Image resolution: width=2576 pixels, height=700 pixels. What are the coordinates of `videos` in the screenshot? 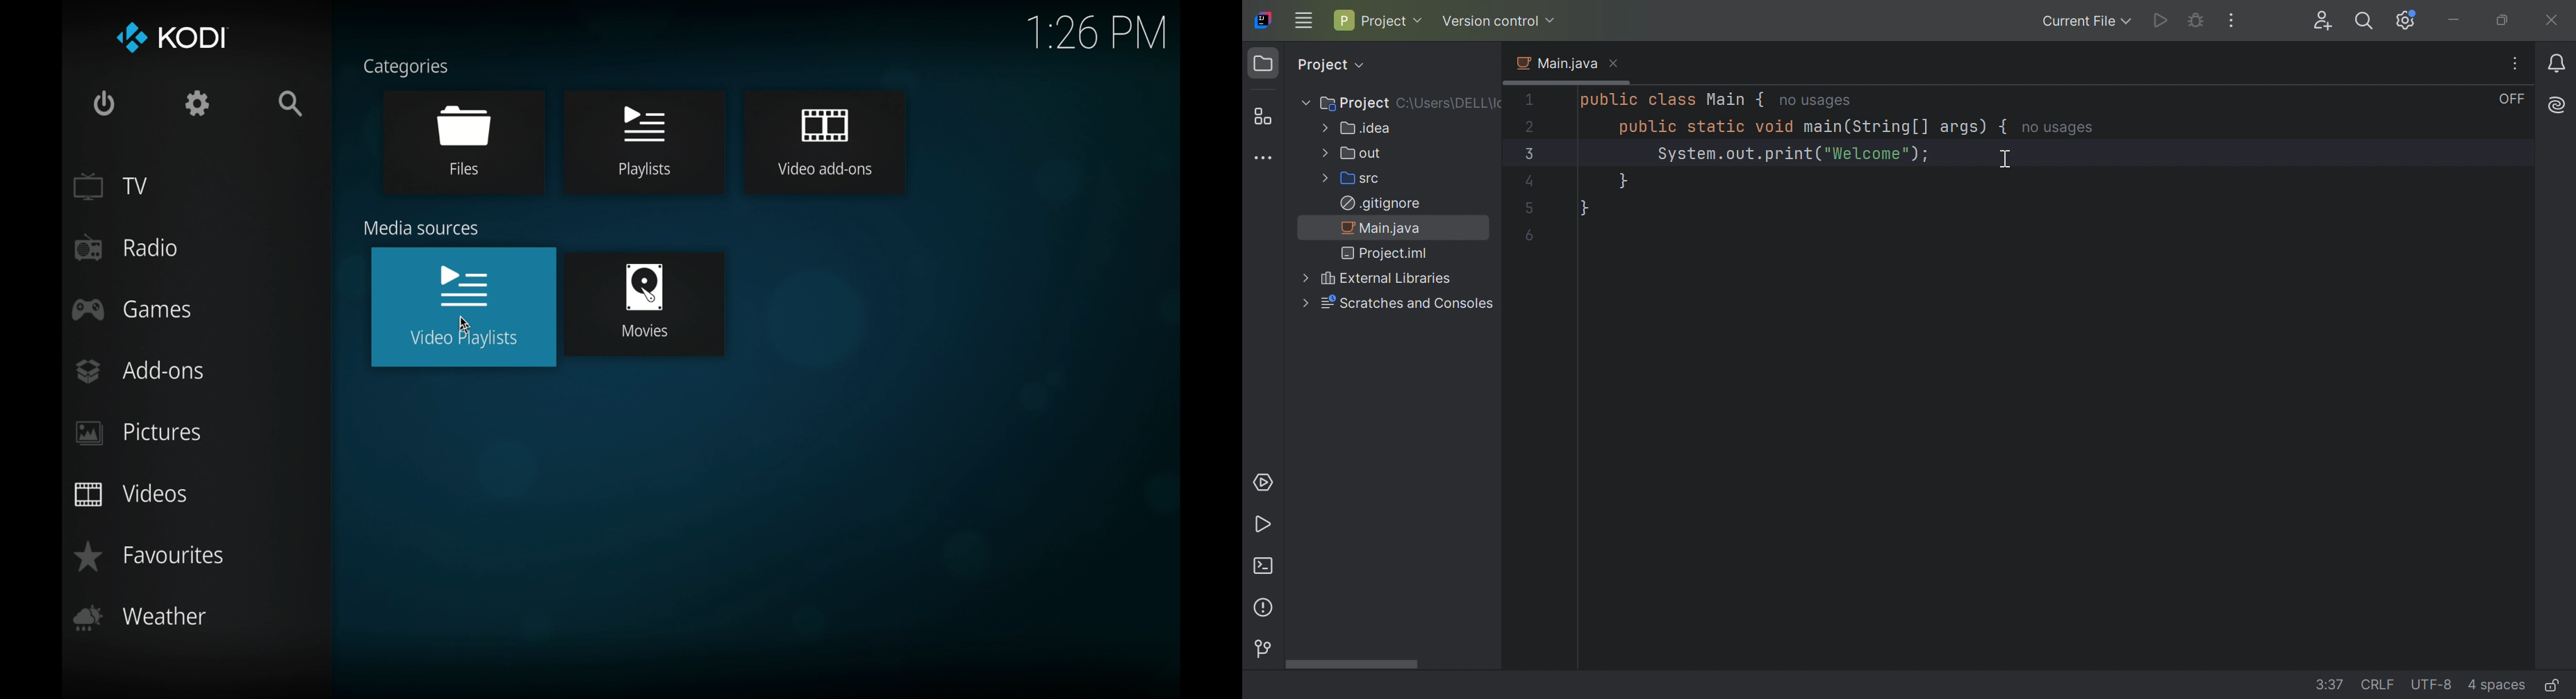 It's located at (198, 494).